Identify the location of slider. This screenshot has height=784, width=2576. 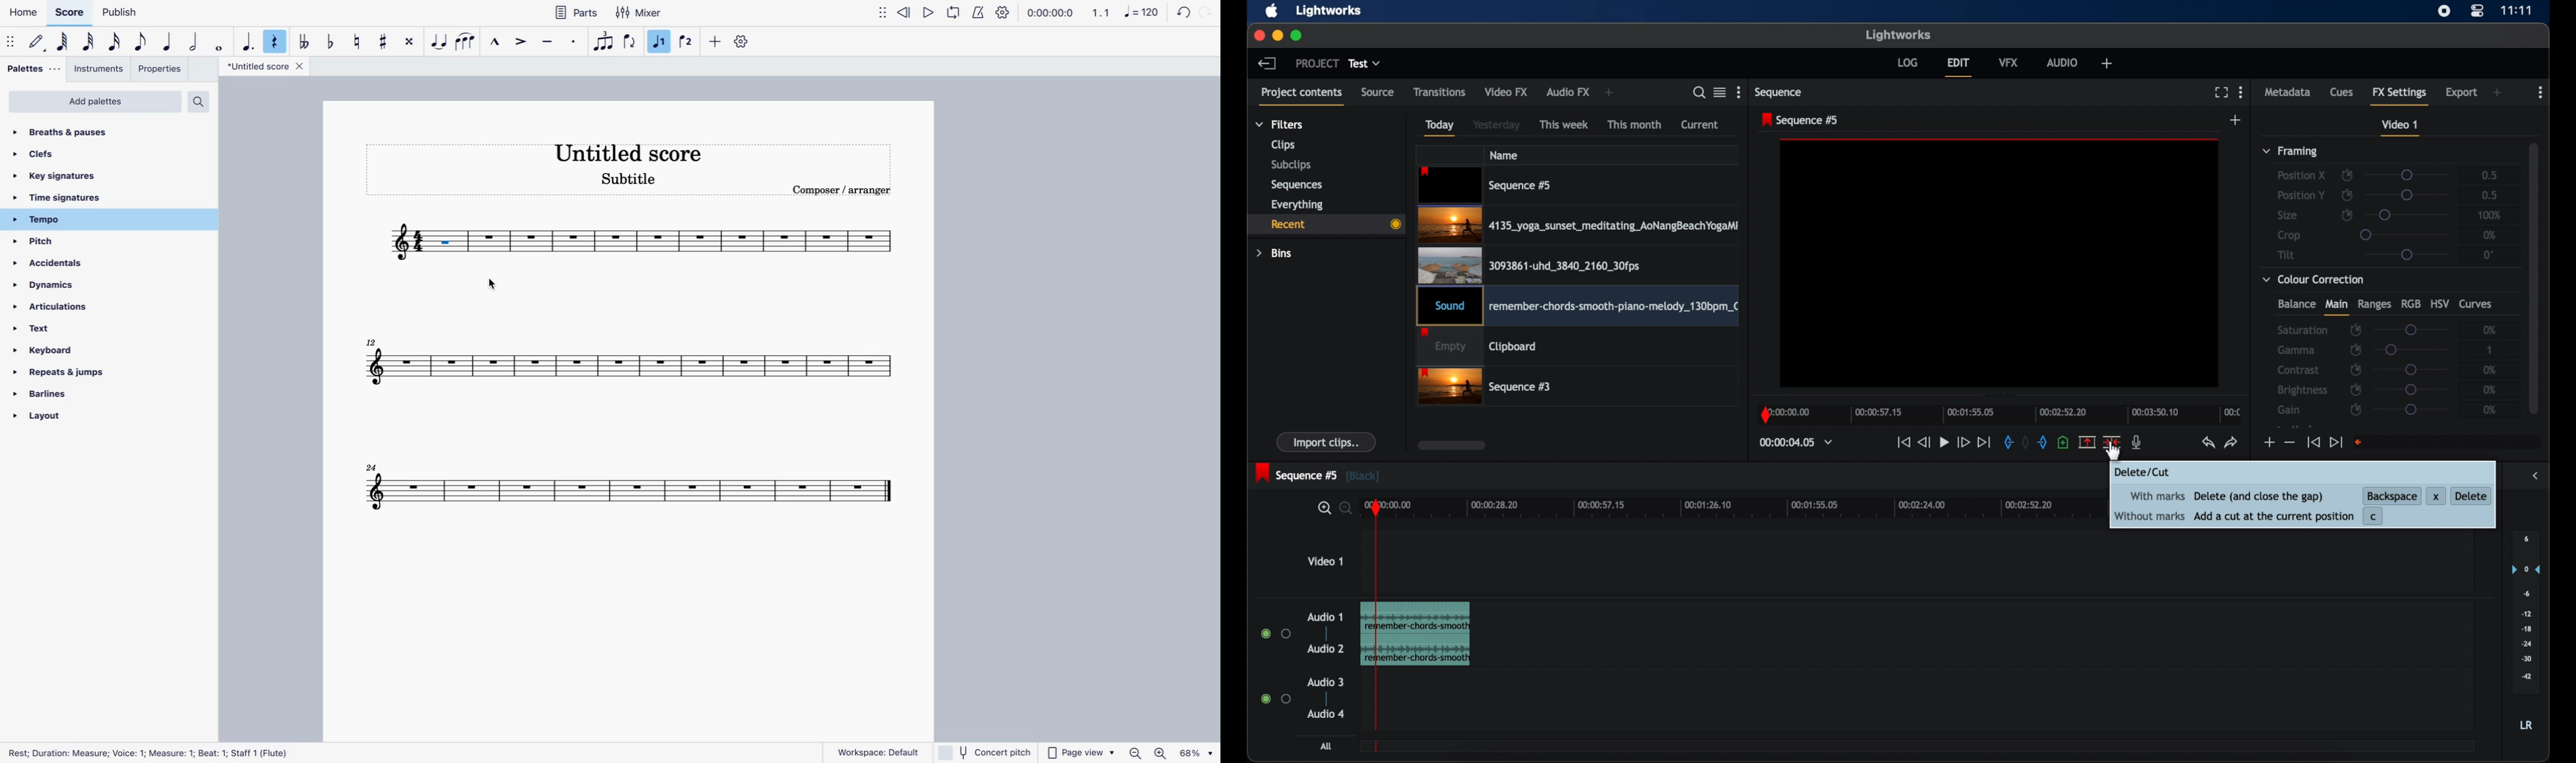
(2411, 410).